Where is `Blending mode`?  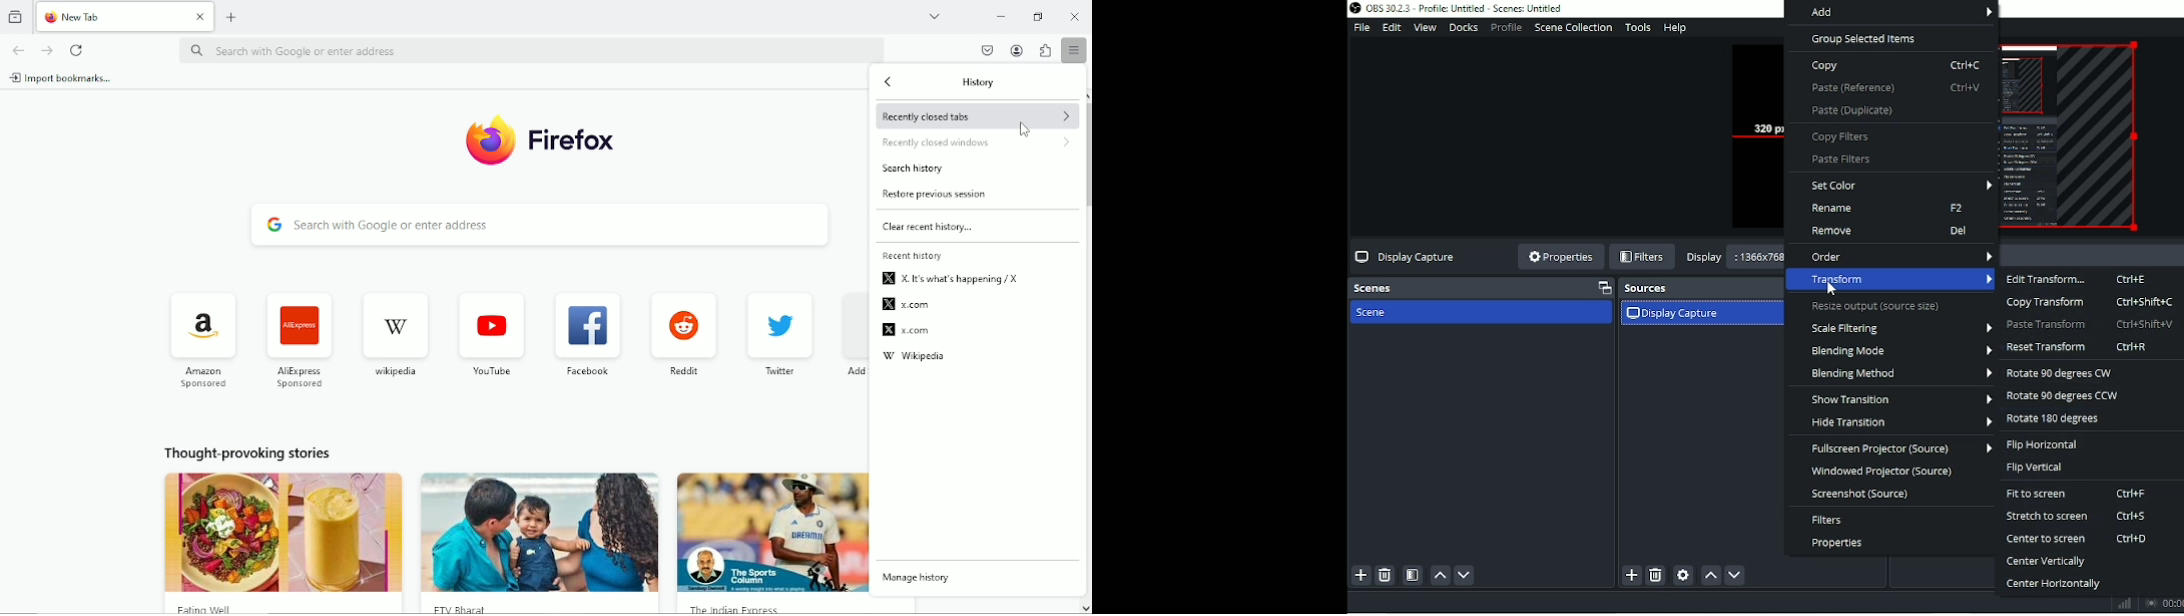 Blending mode is located at coordinates (1898, 350).